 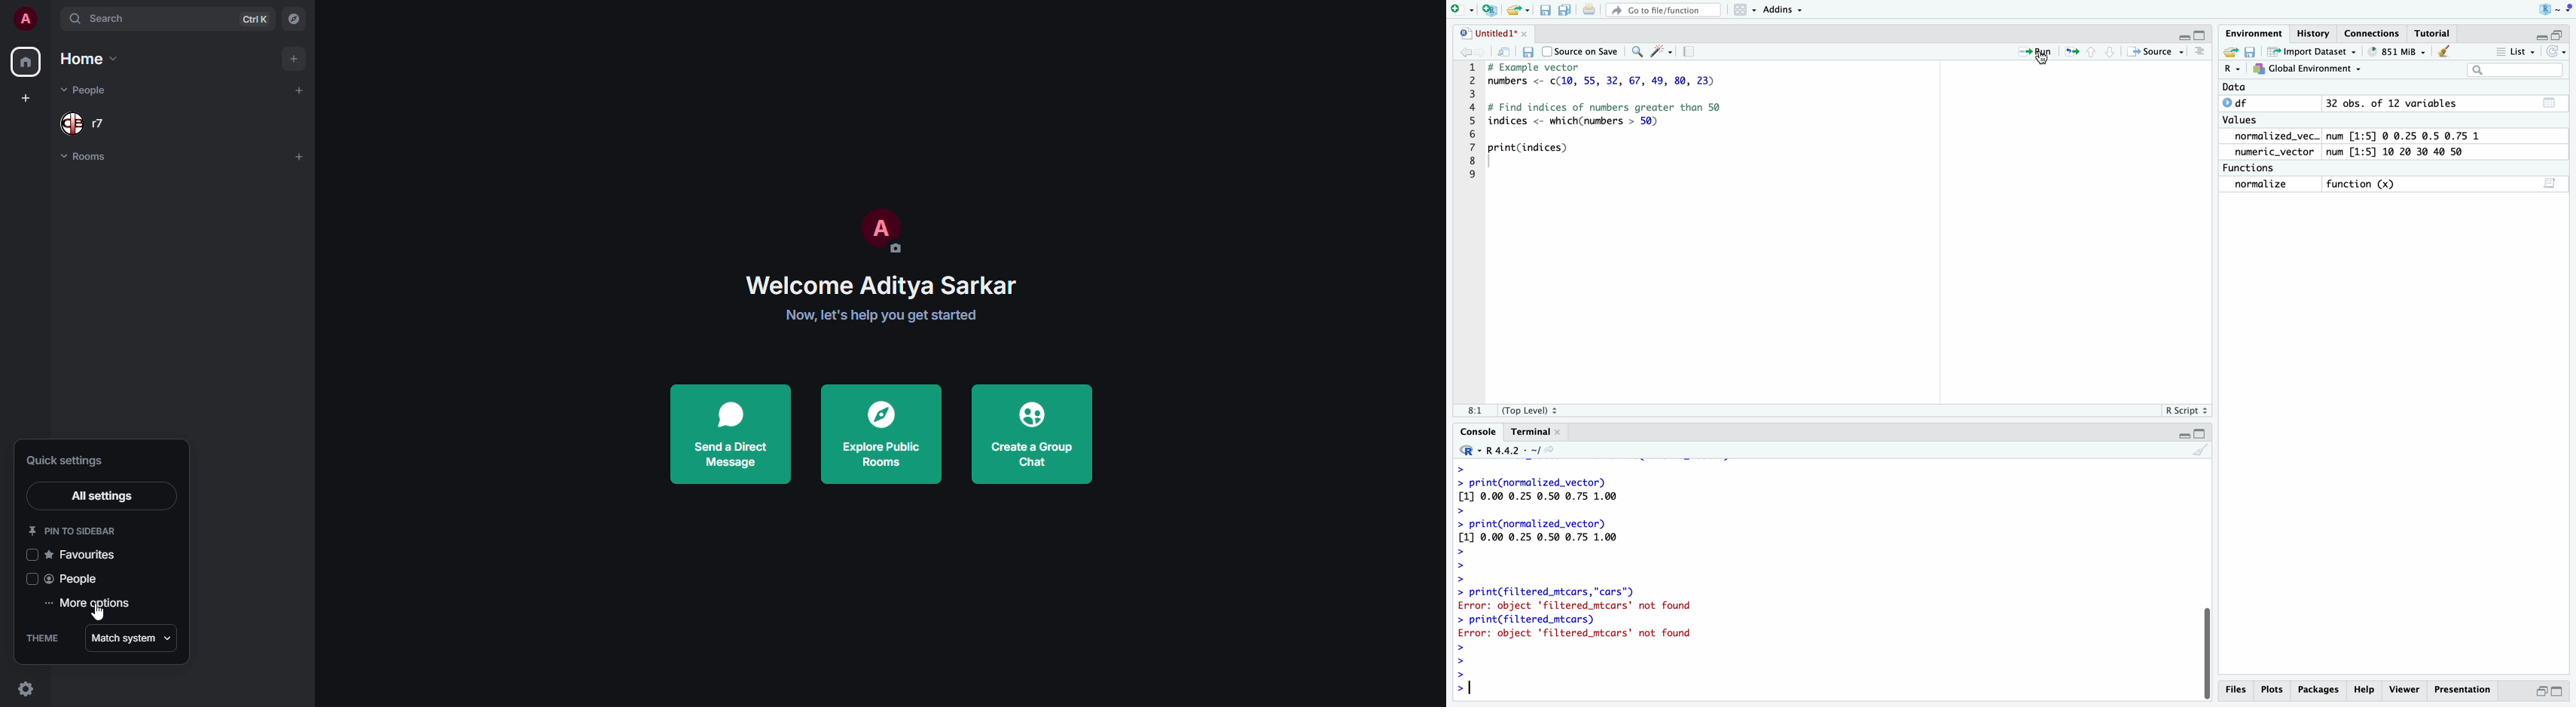 What do you see at coordinates (2278, 152) in the screenshot?
I see `numeric_vector` at bounding box center [2278, 152].